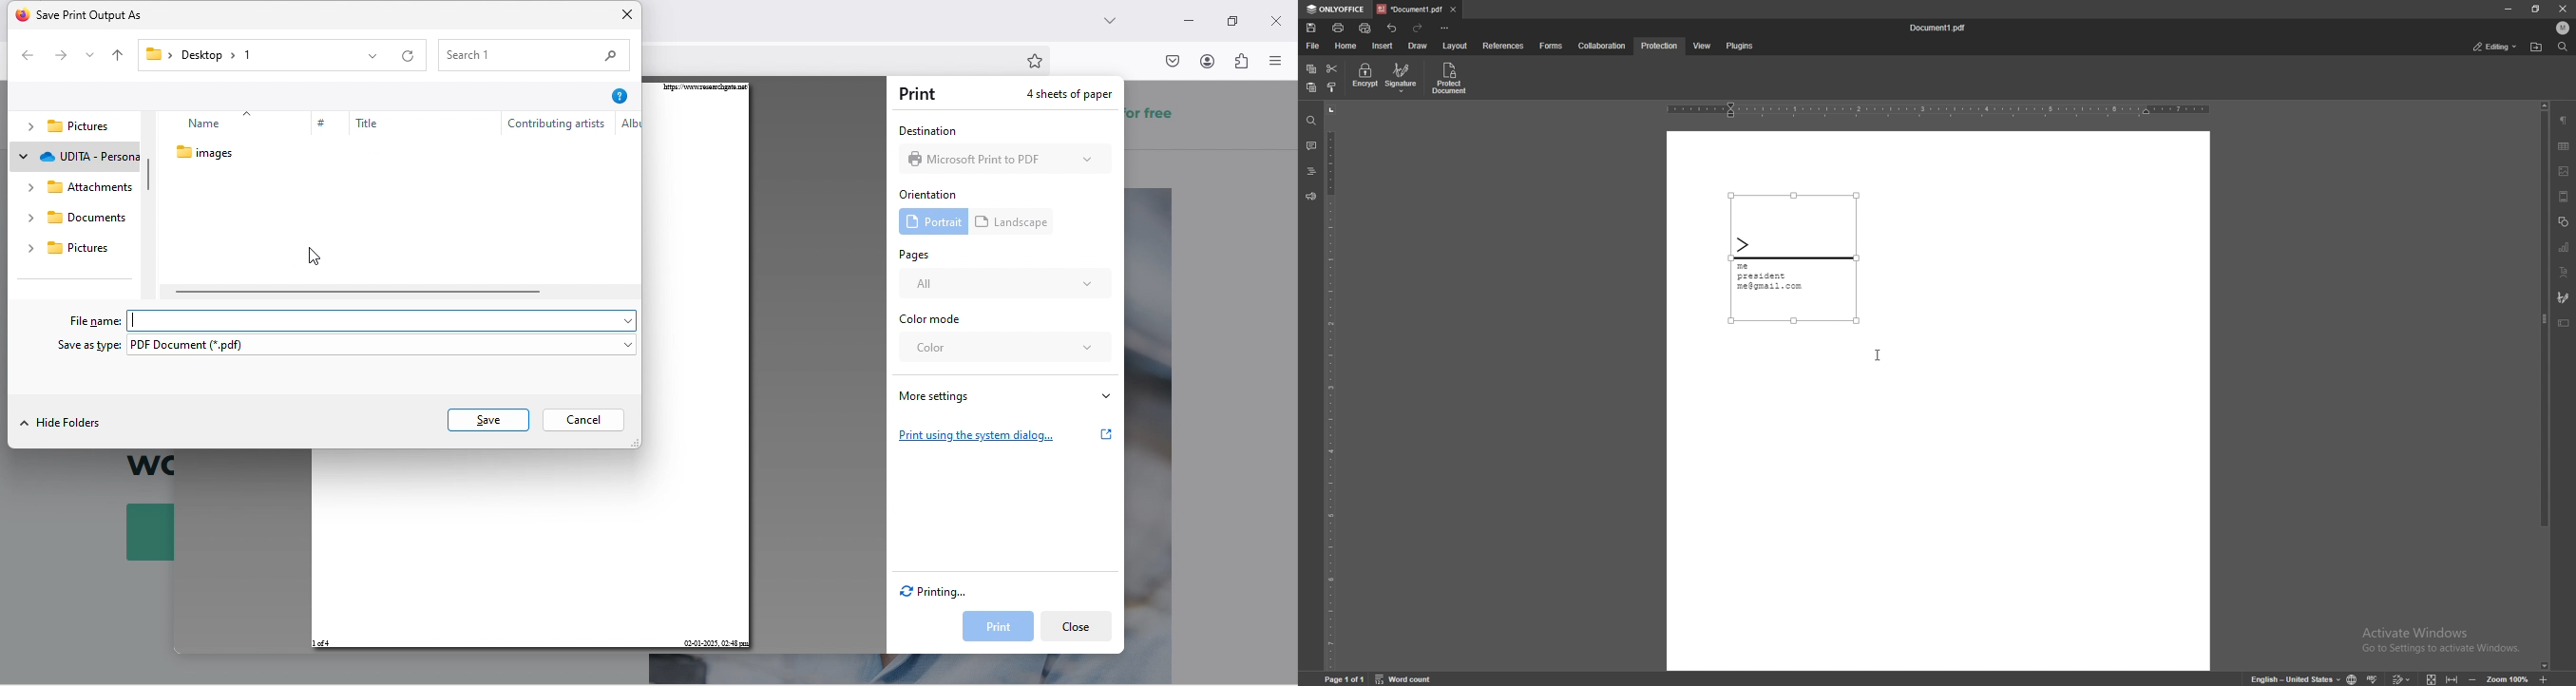  What do you see at coordinates (2564, 323) in the screenshot?
I see `text box` at bounding box center [2564, 323].